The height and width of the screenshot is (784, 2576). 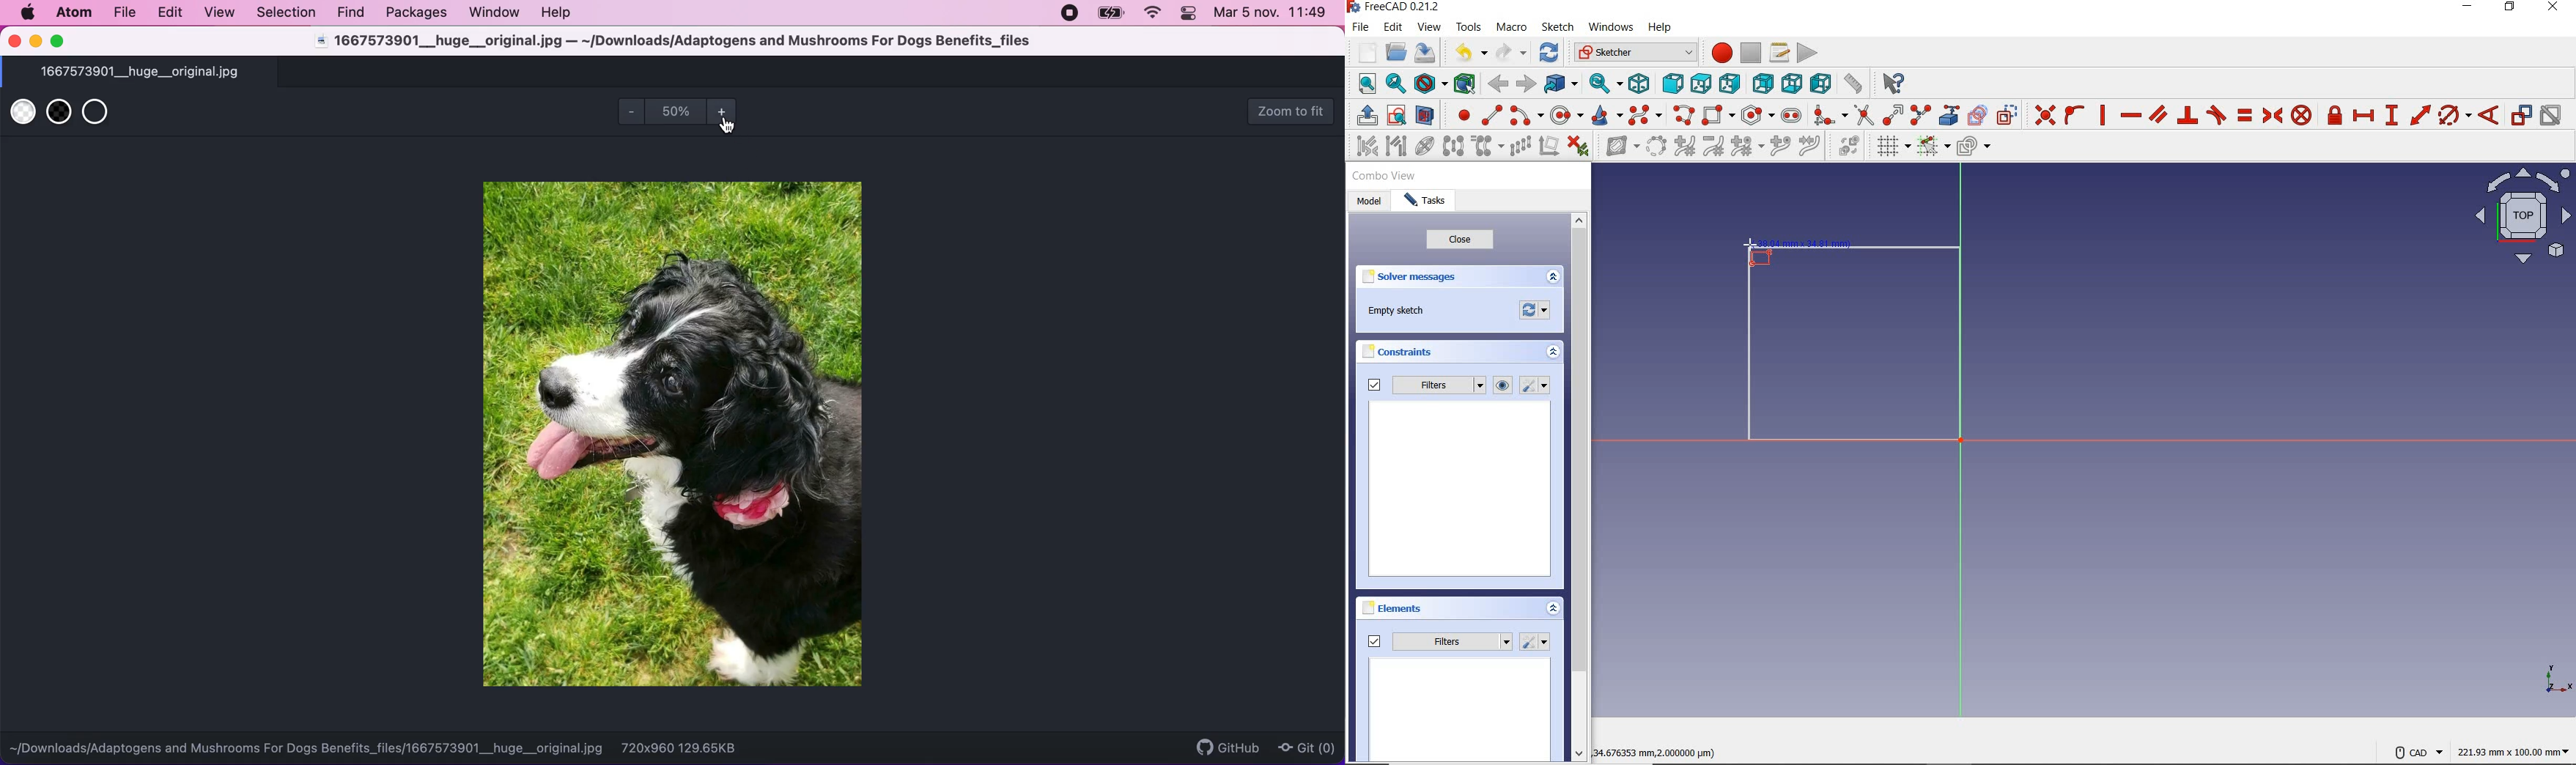 I want to click on execute macro, so click(x=1806, y=53).